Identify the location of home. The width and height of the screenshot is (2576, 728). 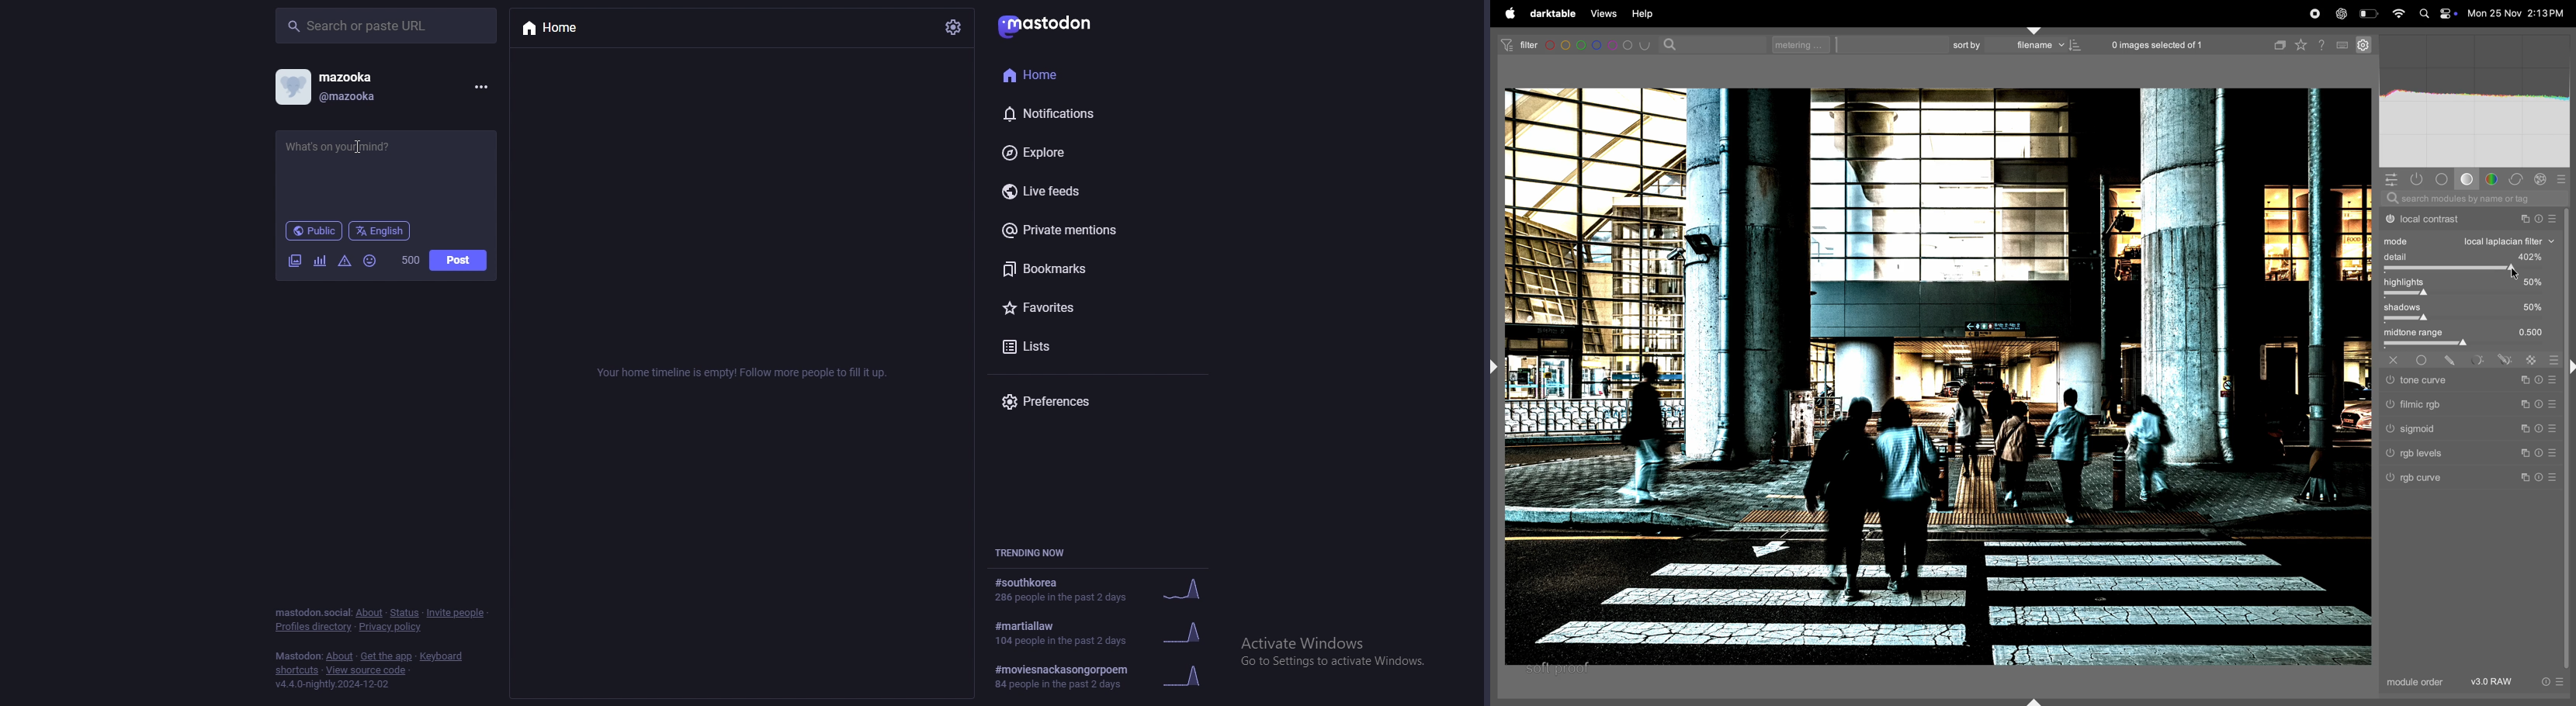
(1070, 73).